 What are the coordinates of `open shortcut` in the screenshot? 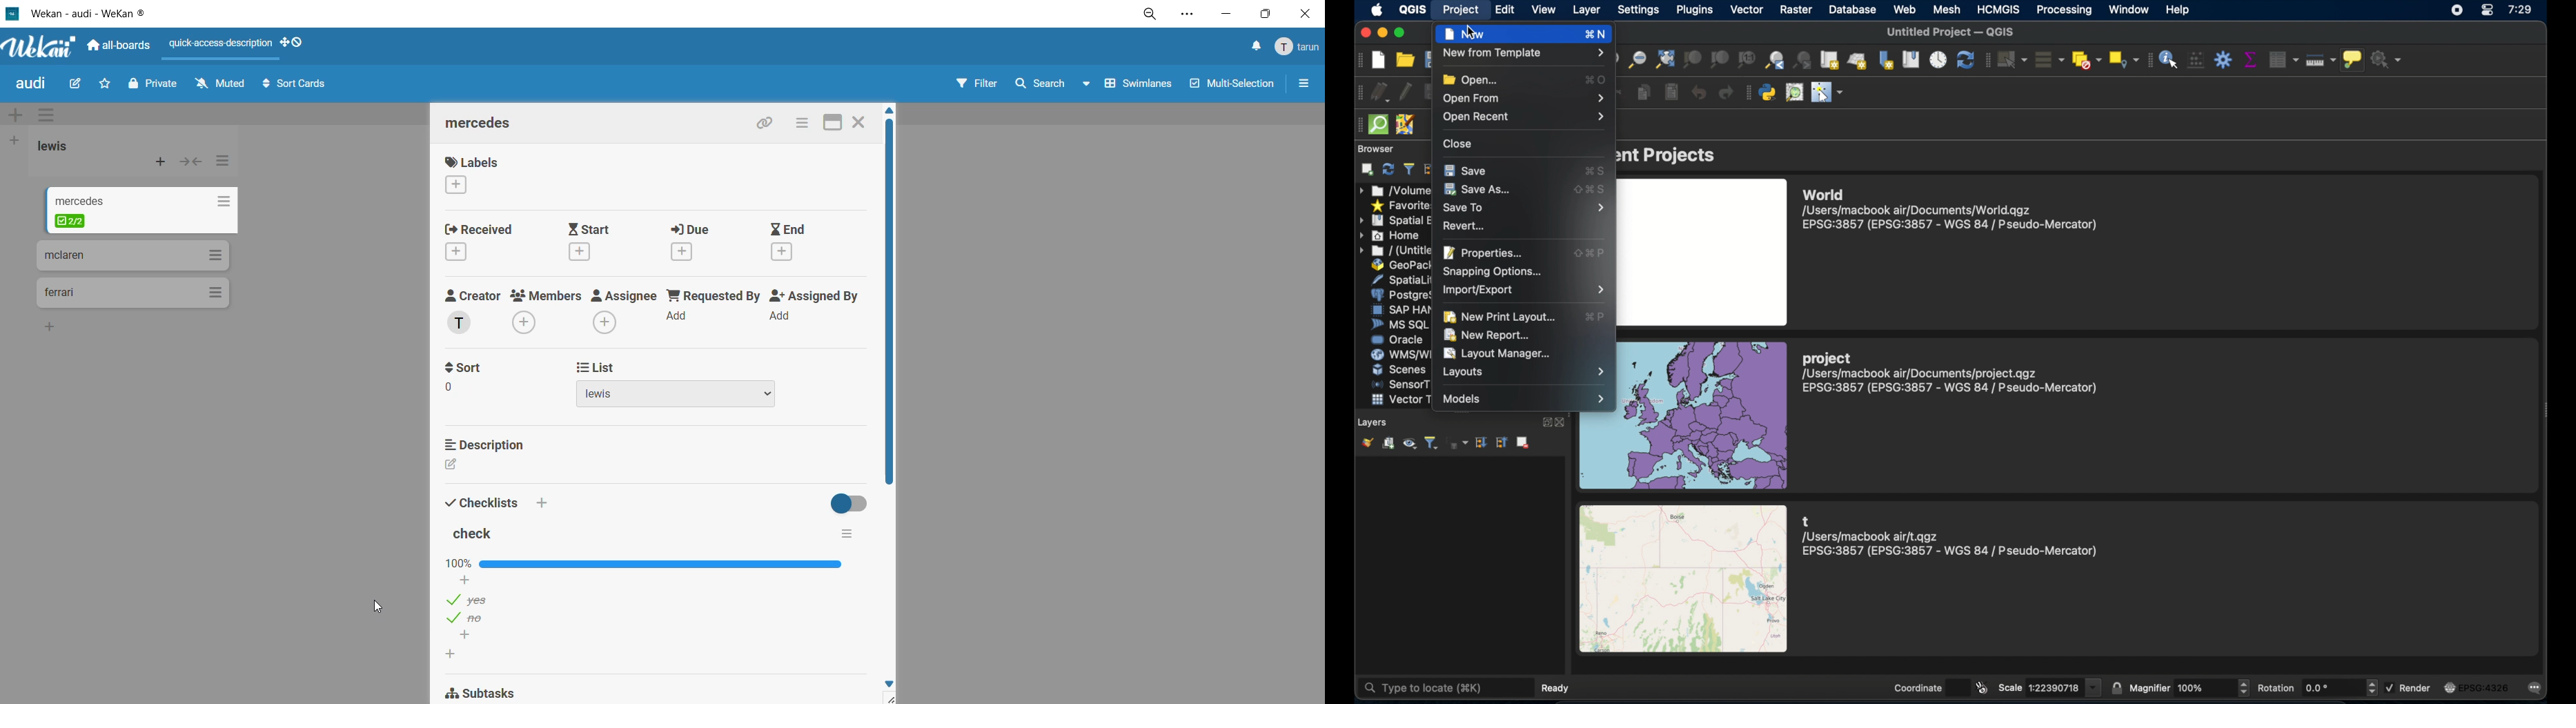 It's located at (1595, 79).